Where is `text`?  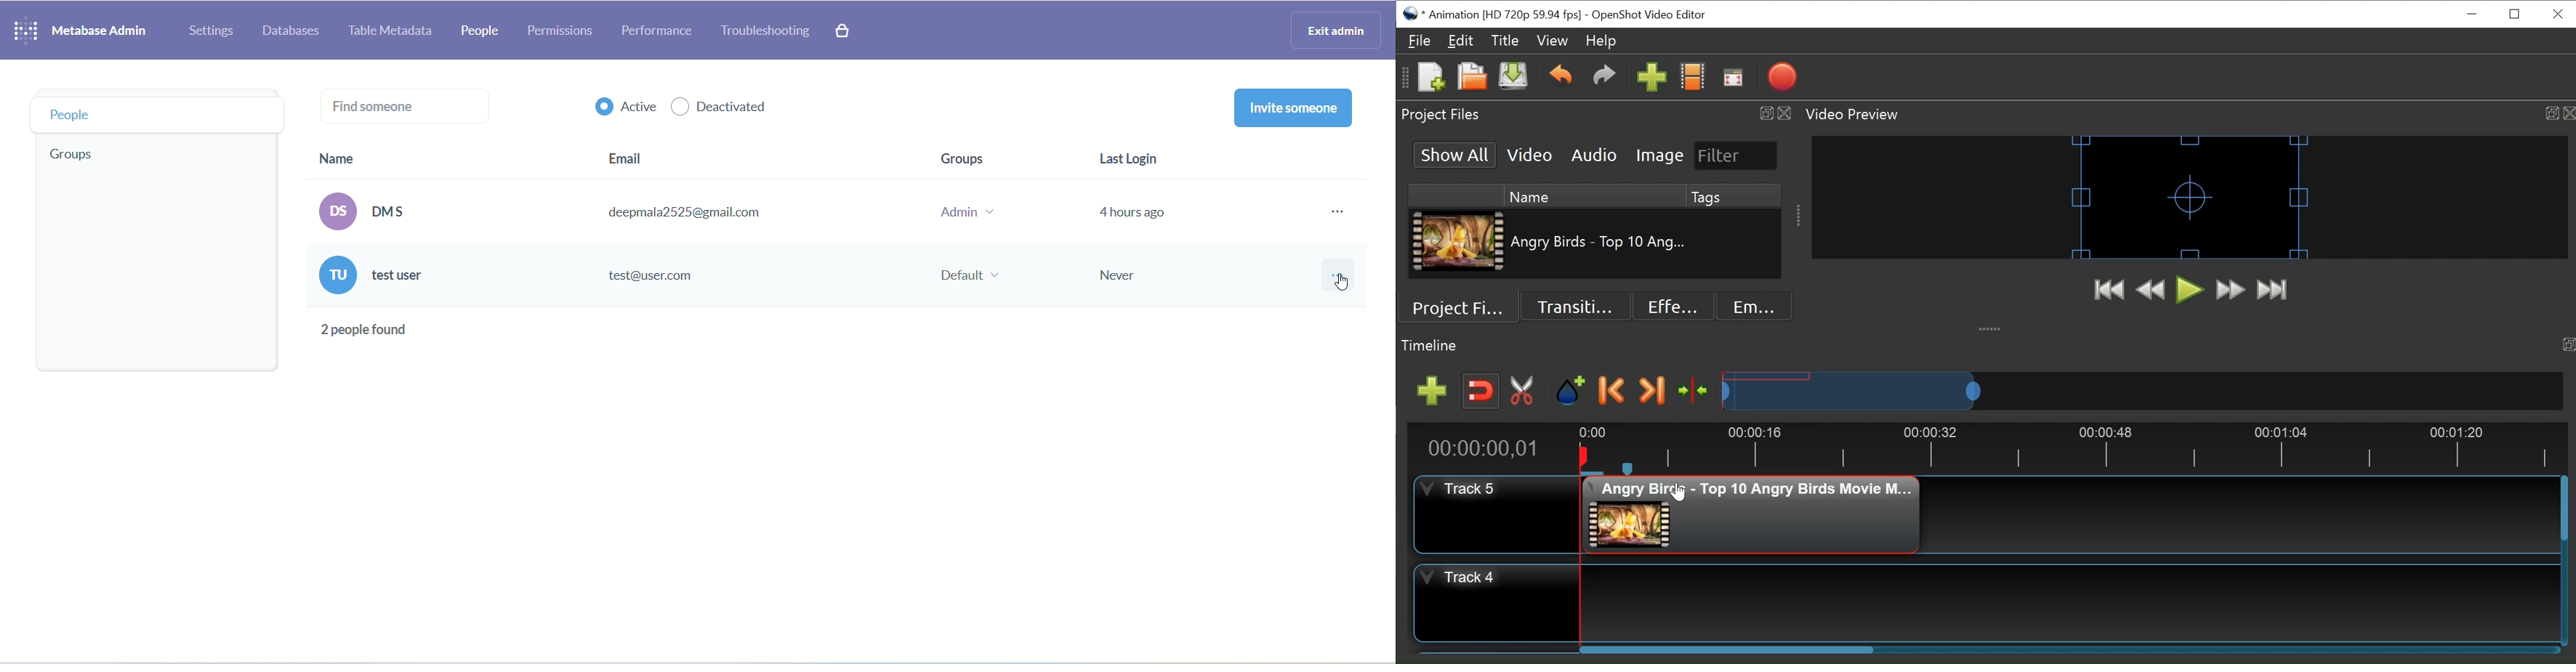
text is located at coordinates (358, 330).